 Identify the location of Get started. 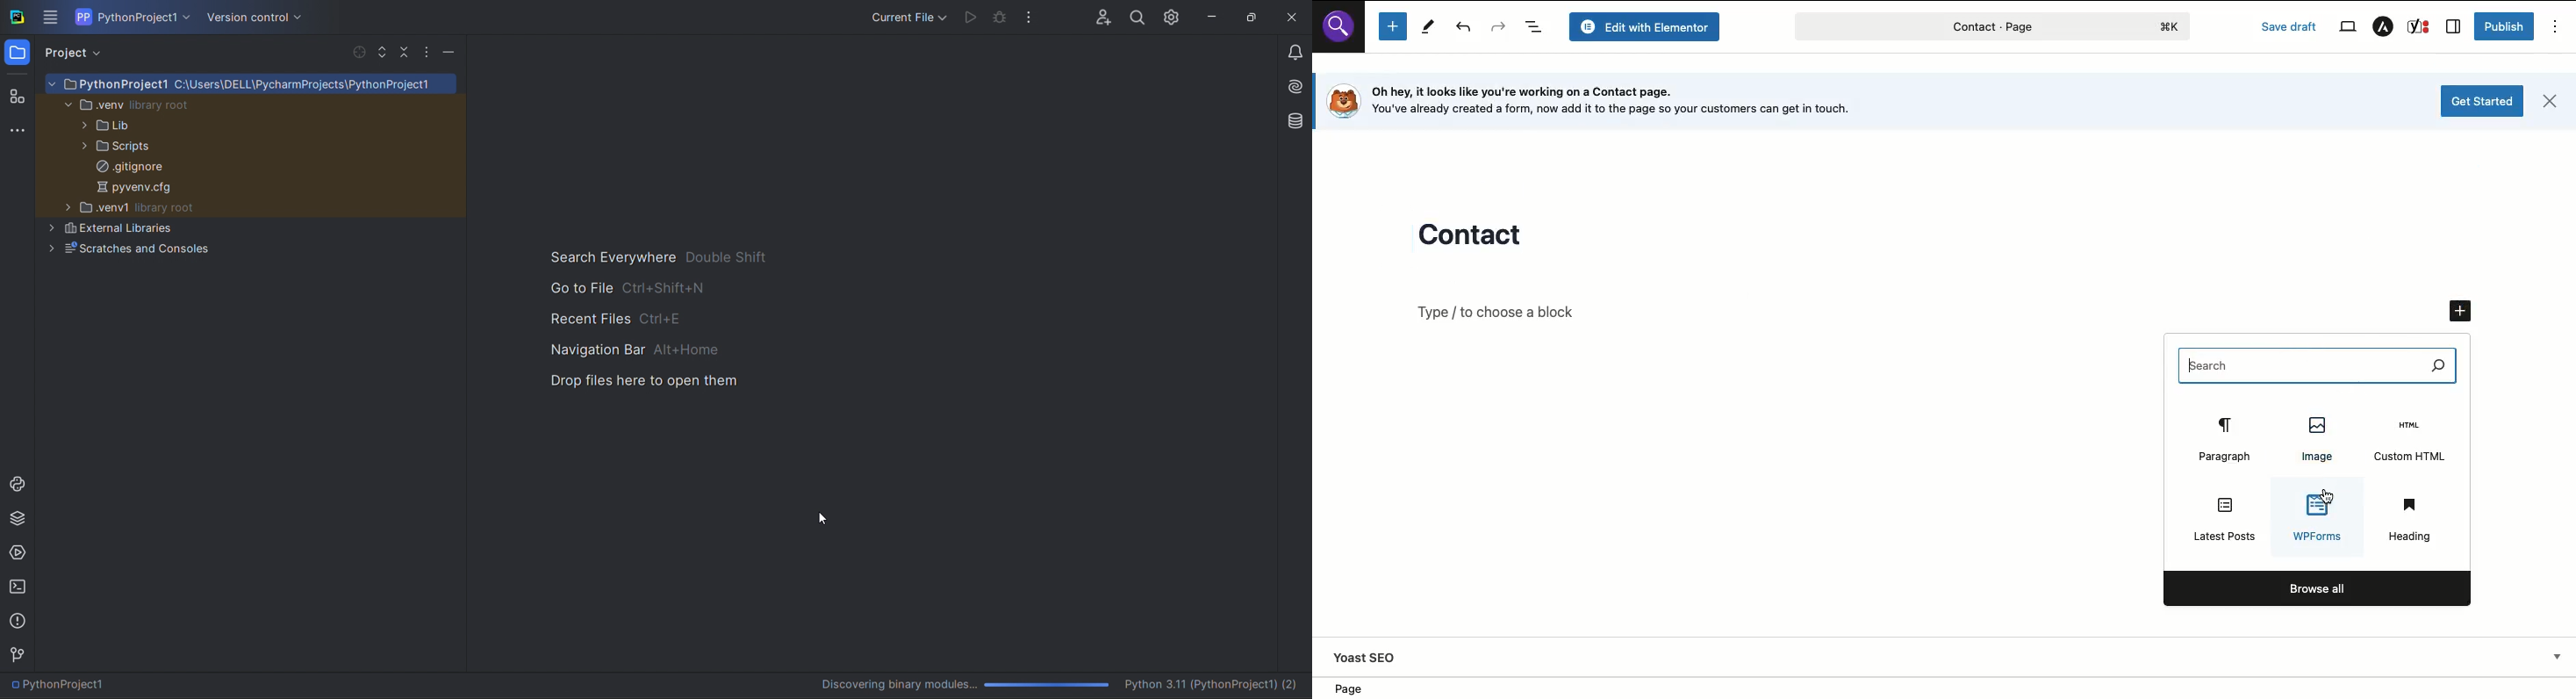
(2483, 101).